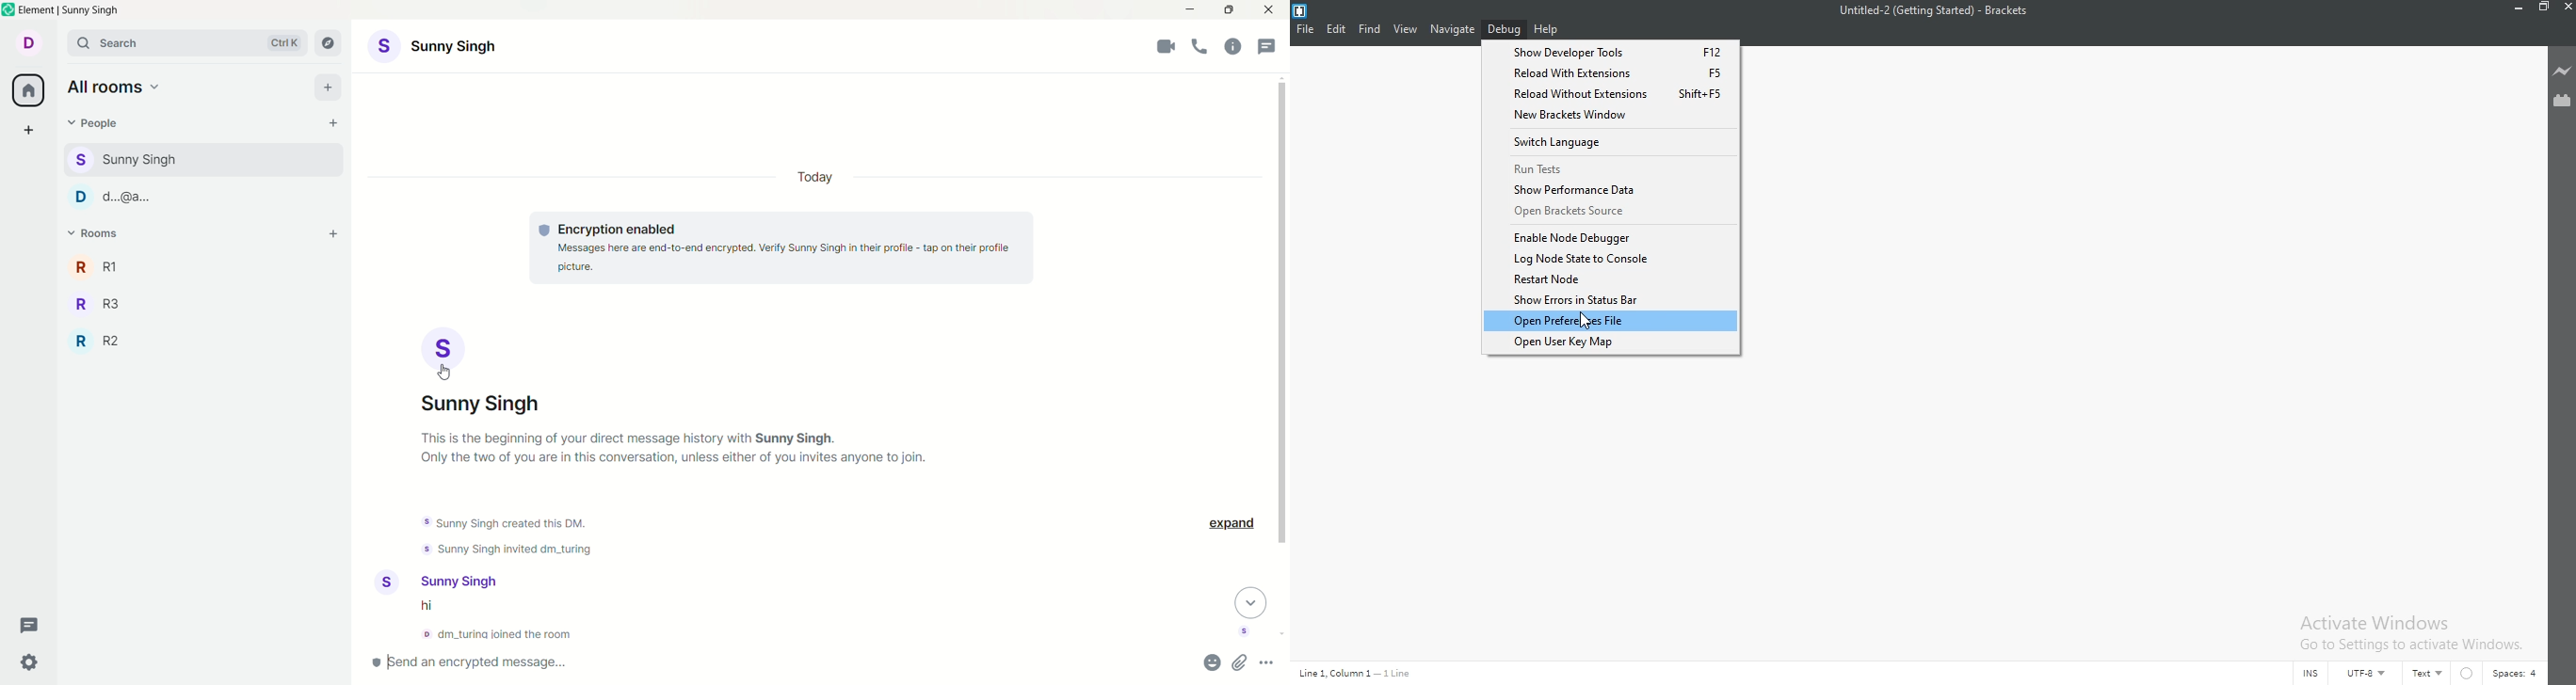 This screenshot has height=700, width=2576. I want to click on threads, so click(30, 627).